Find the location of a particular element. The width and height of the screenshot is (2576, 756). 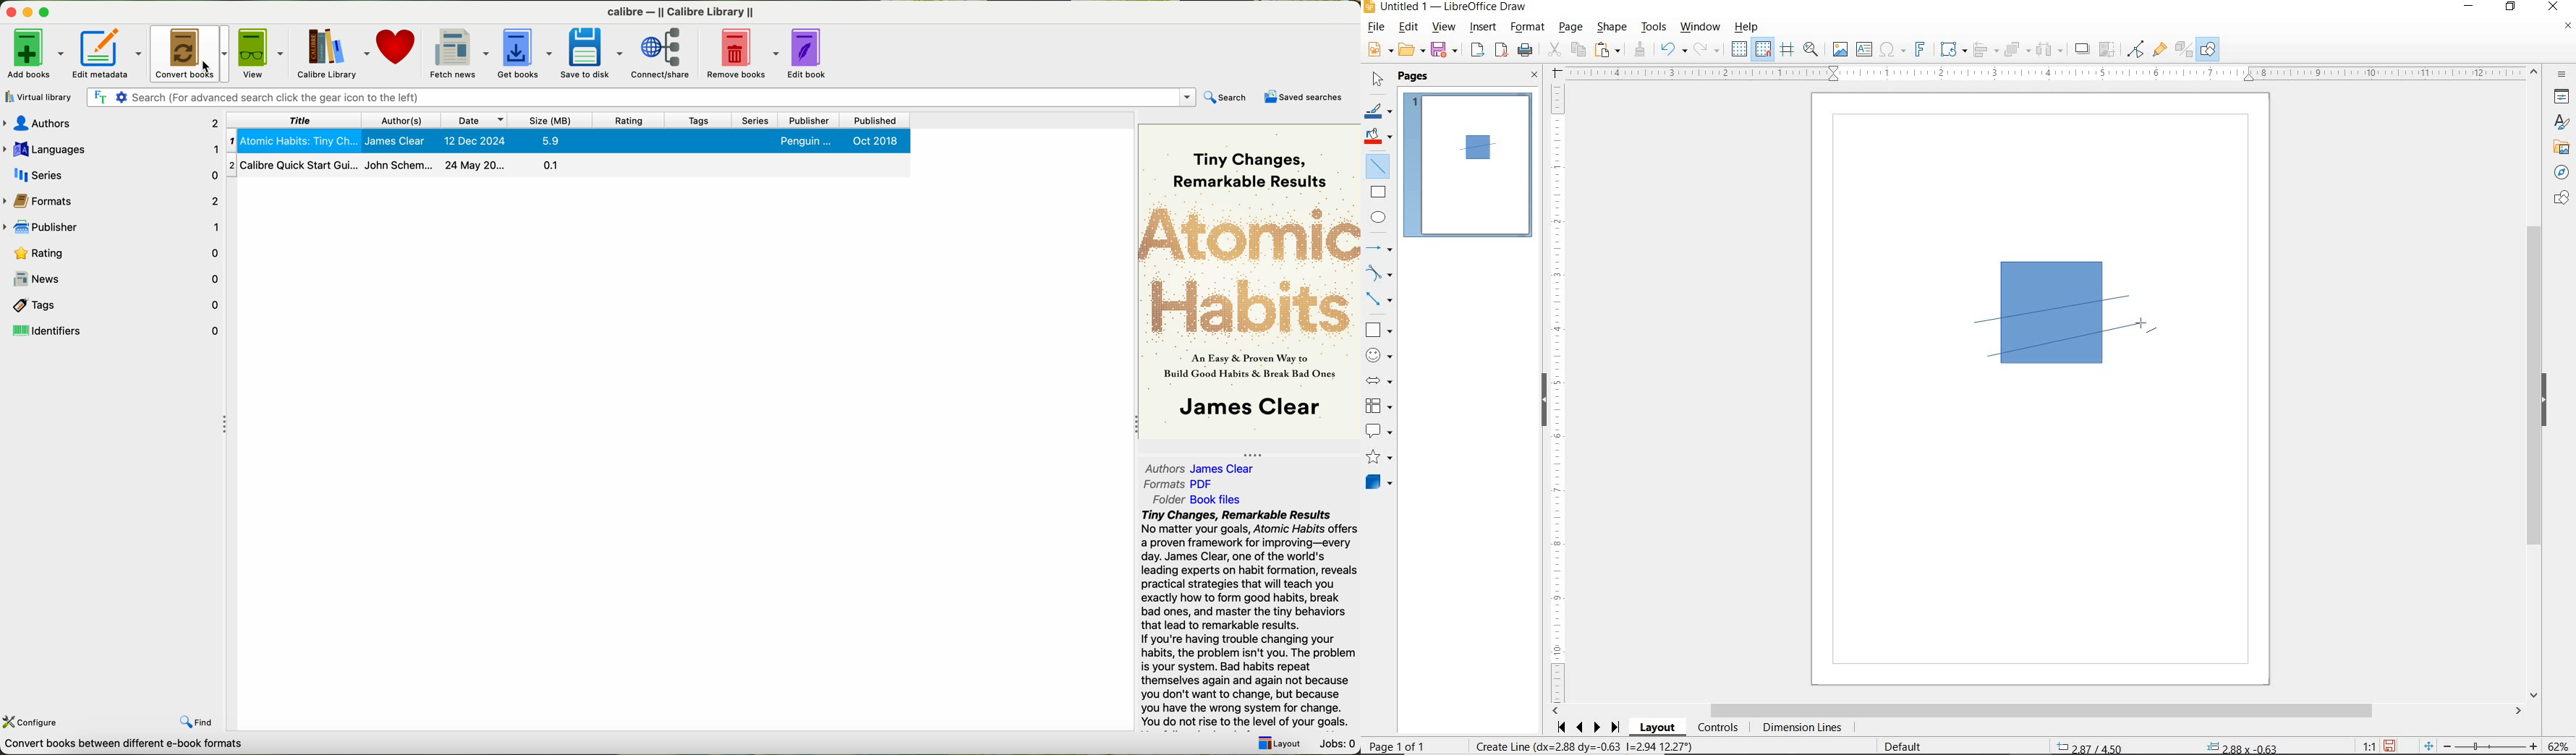

TOOLS is located at coordinates (1655, 28).